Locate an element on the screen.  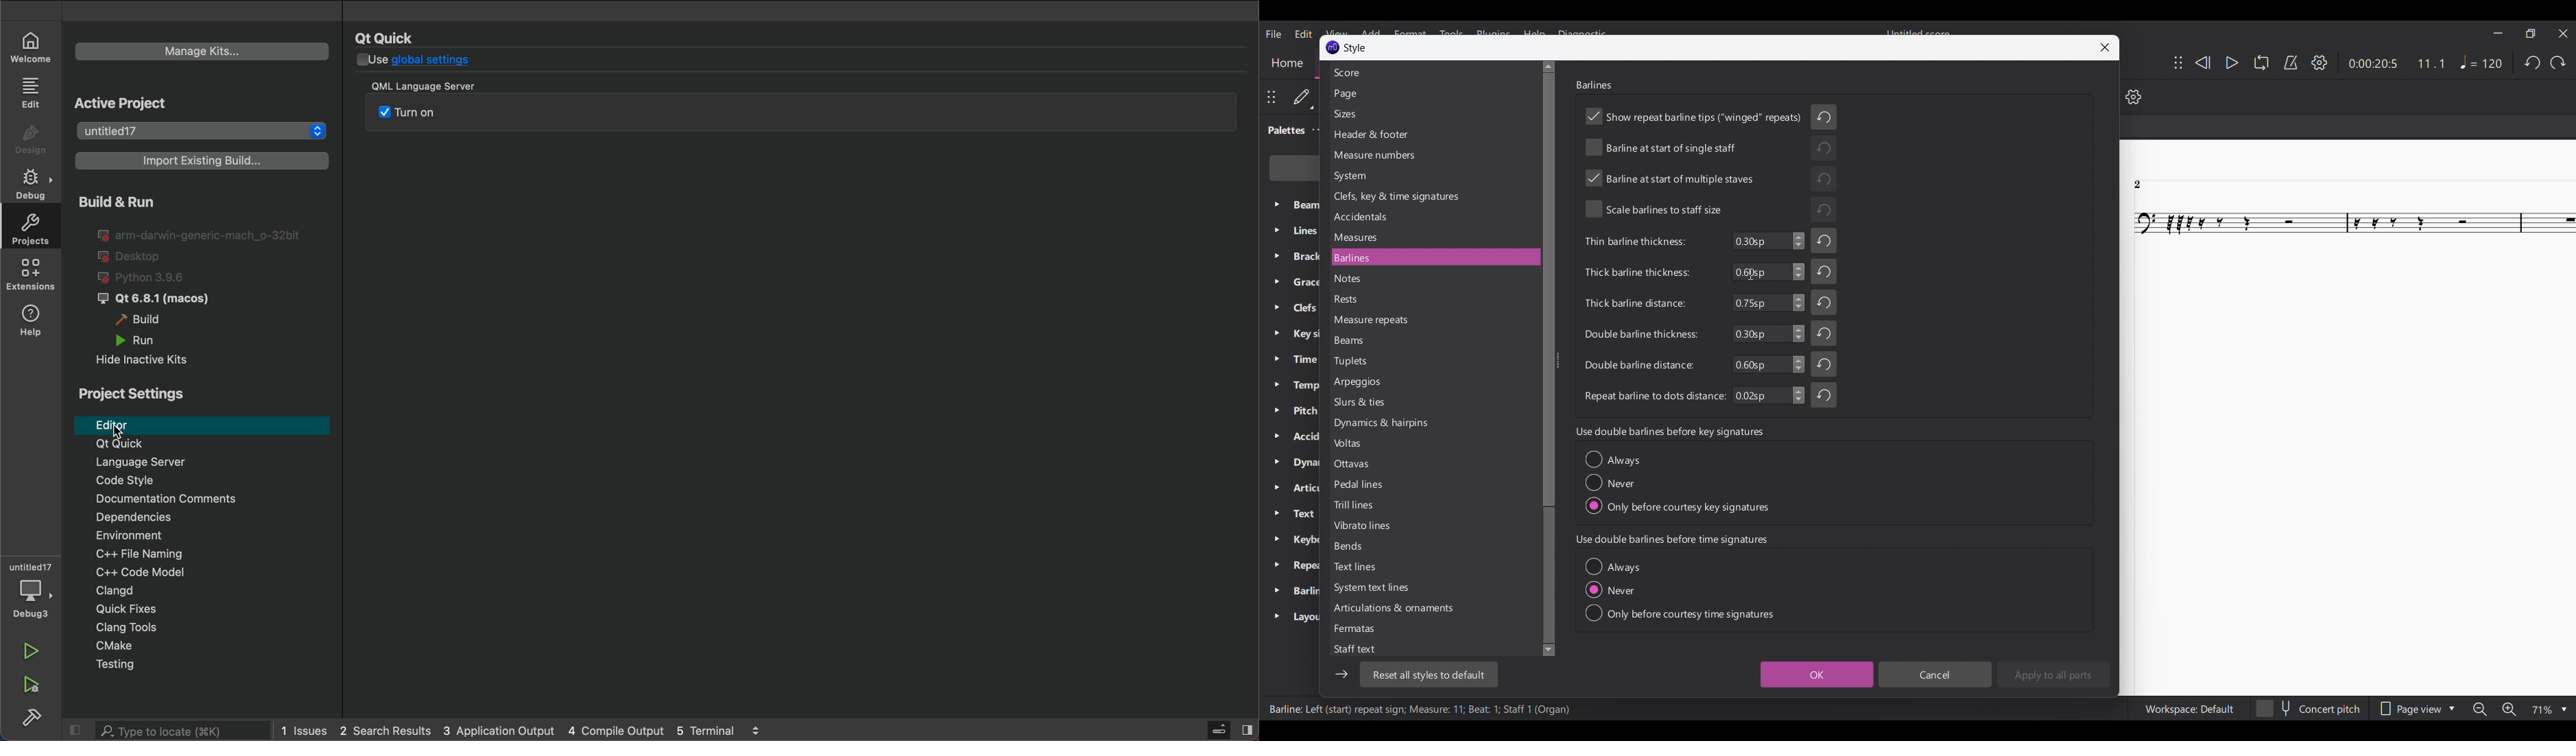
Expand is located at coordinates (1276, 411).